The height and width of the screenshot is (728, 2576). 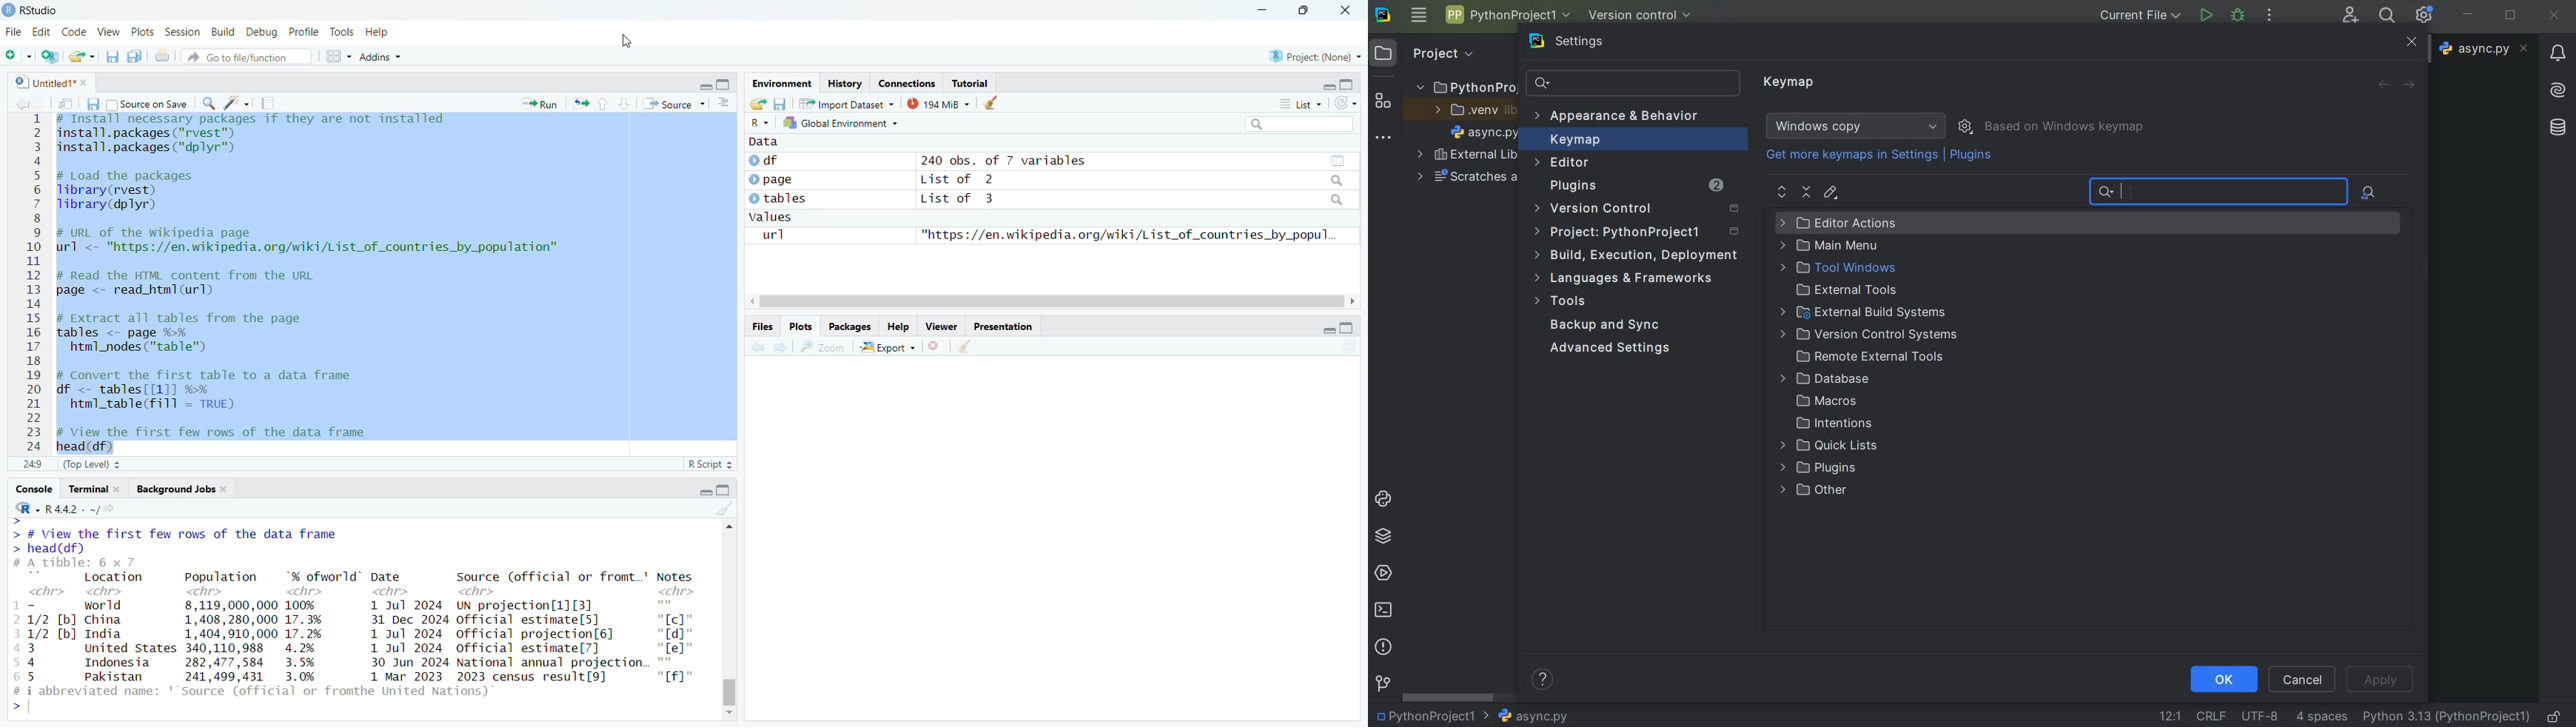 What do you see at coordinates (961, 199) in the screenshot?
I see `List of 3` at bounding box center [961, 199].